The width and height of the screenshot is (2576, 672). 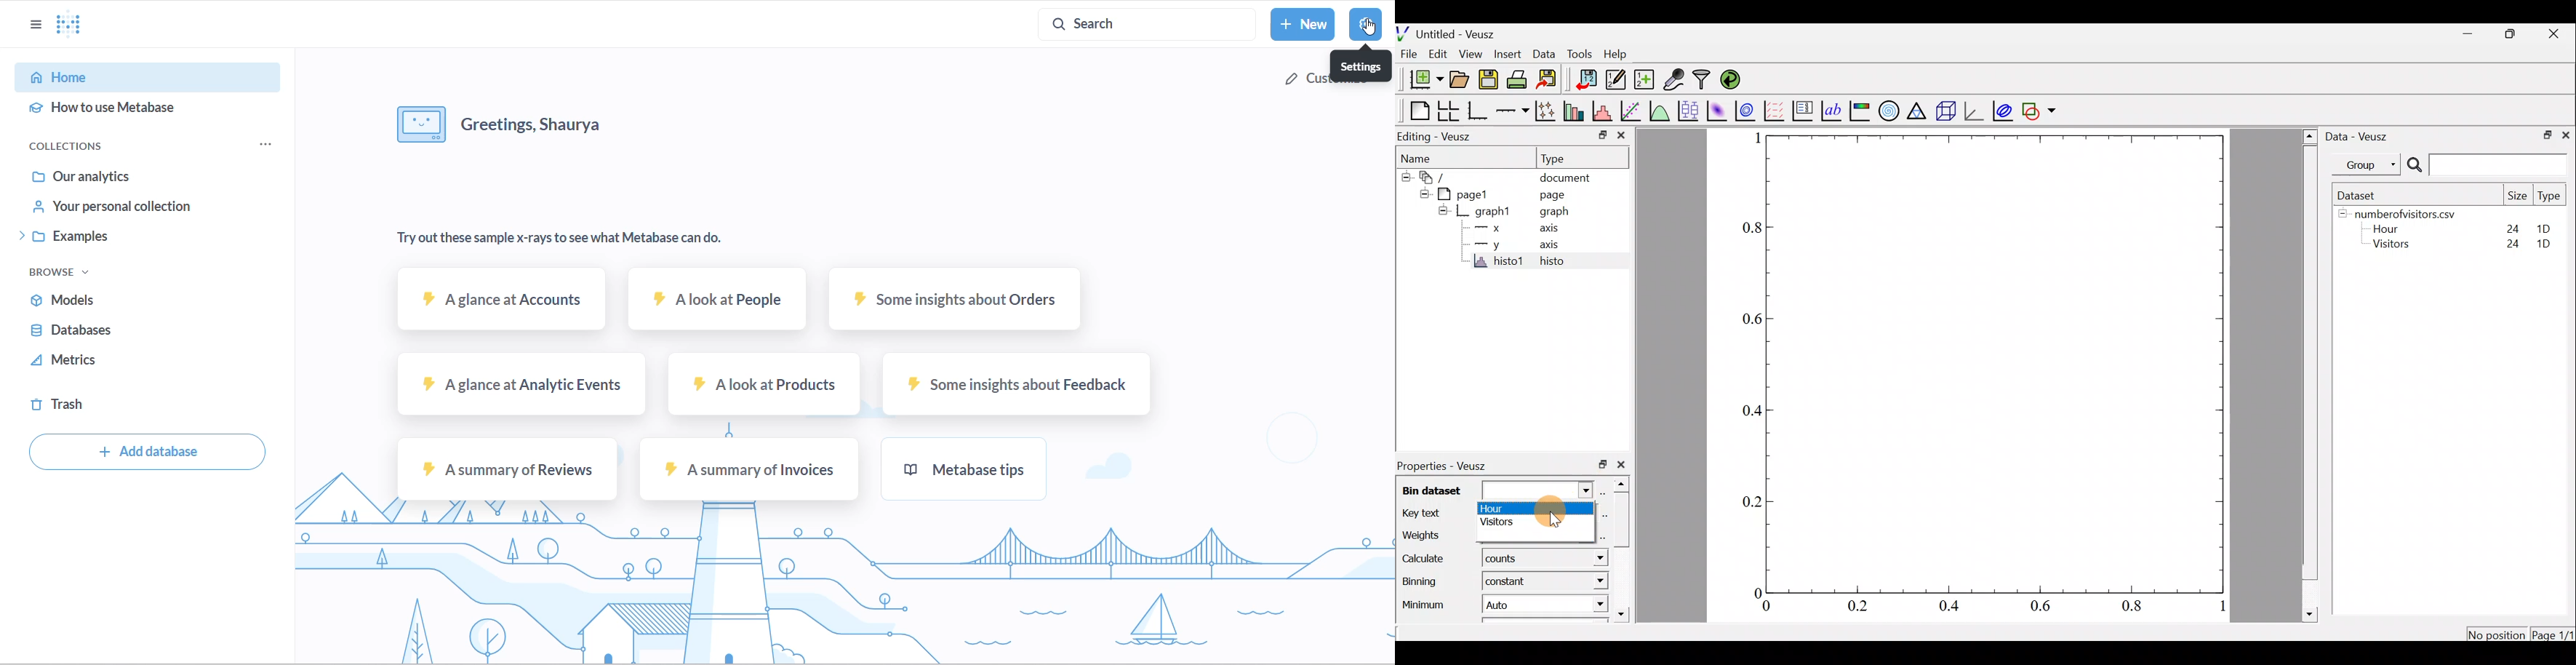 What do you see at coordinates (2548, 243) in the screenshot?
I see `1D` at bounding box center [2548, 243].